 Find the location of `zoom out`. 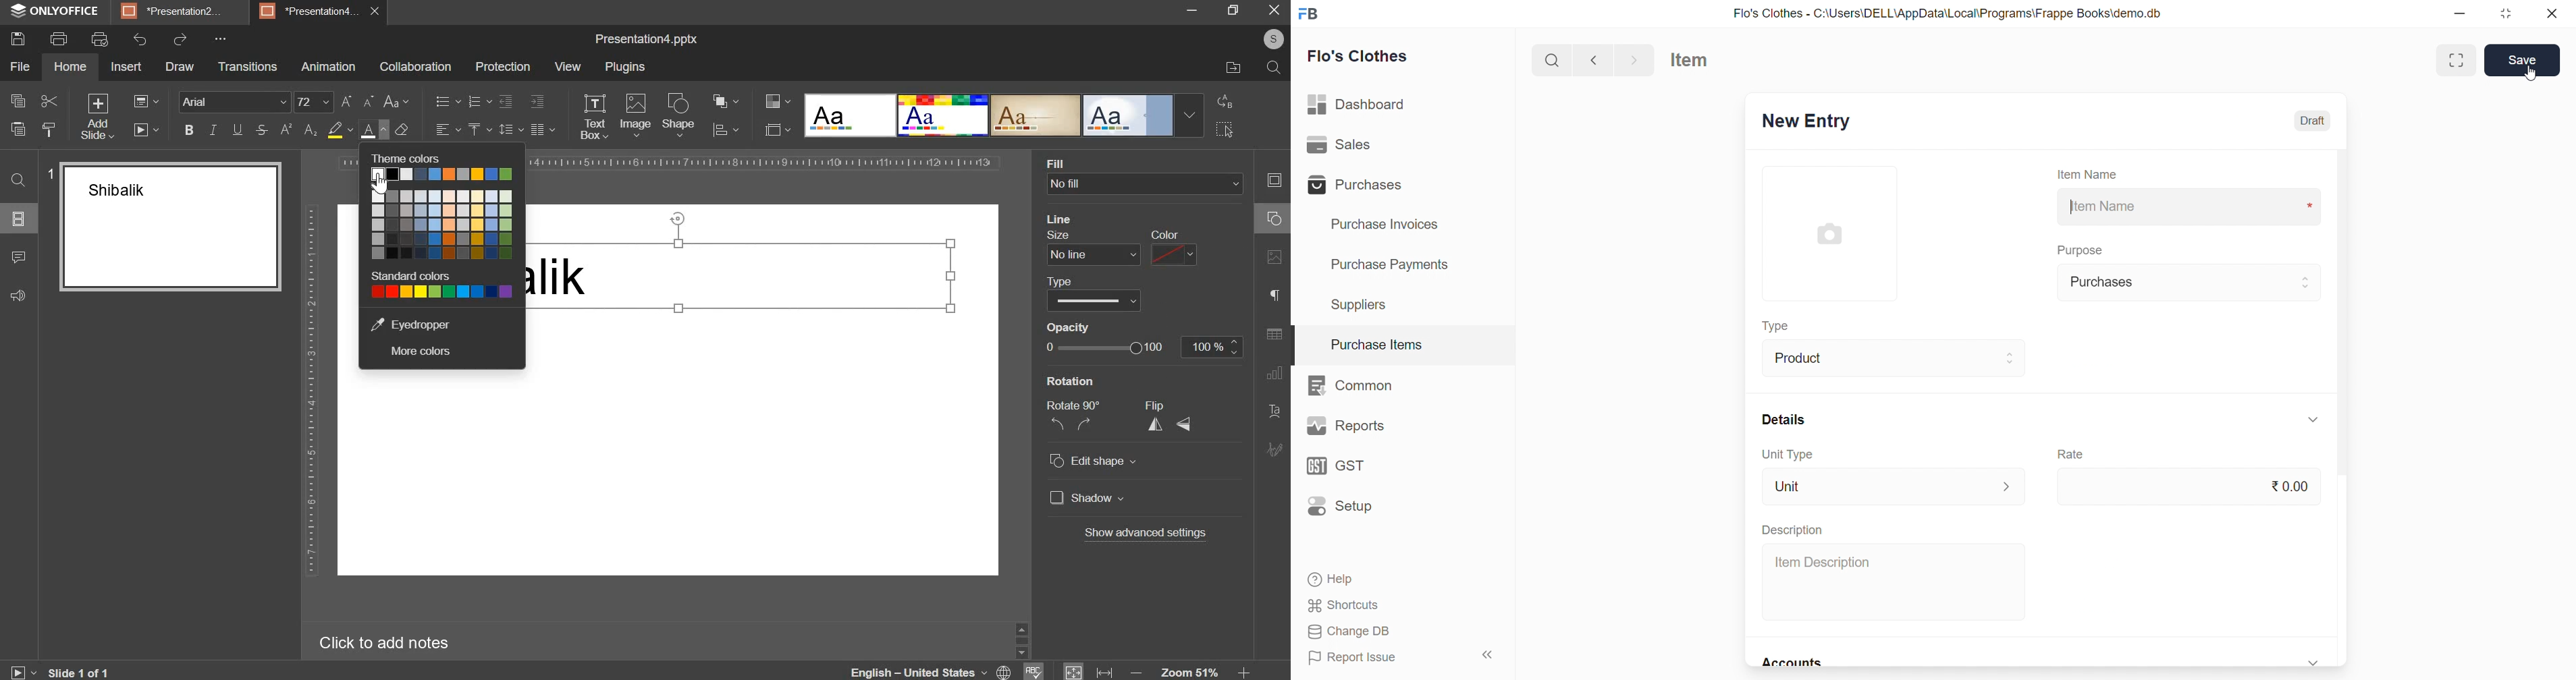

zoom out is located at coordinates (1133, 669).